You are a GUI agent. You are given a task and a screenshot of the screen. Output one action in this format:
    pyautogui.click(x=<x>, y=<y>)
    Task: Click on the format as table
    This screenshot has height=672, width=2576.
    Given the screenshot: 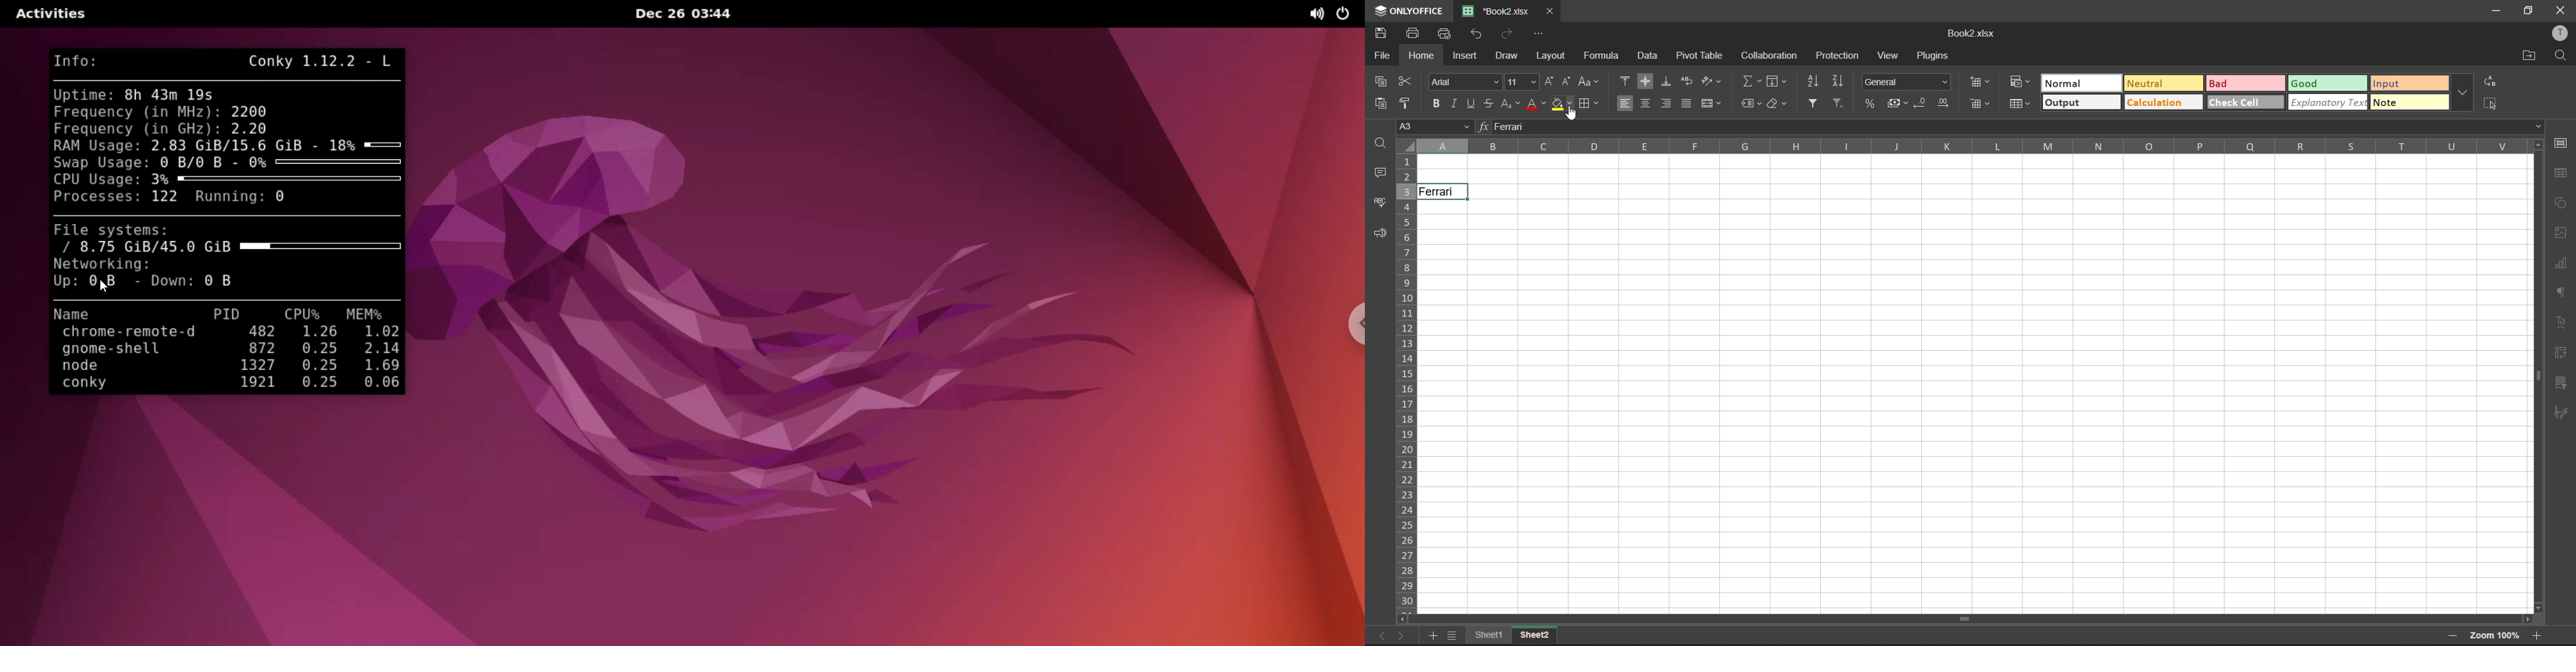 What is the action you would take?
    pyautogui.click(x=1983, y=105)
    